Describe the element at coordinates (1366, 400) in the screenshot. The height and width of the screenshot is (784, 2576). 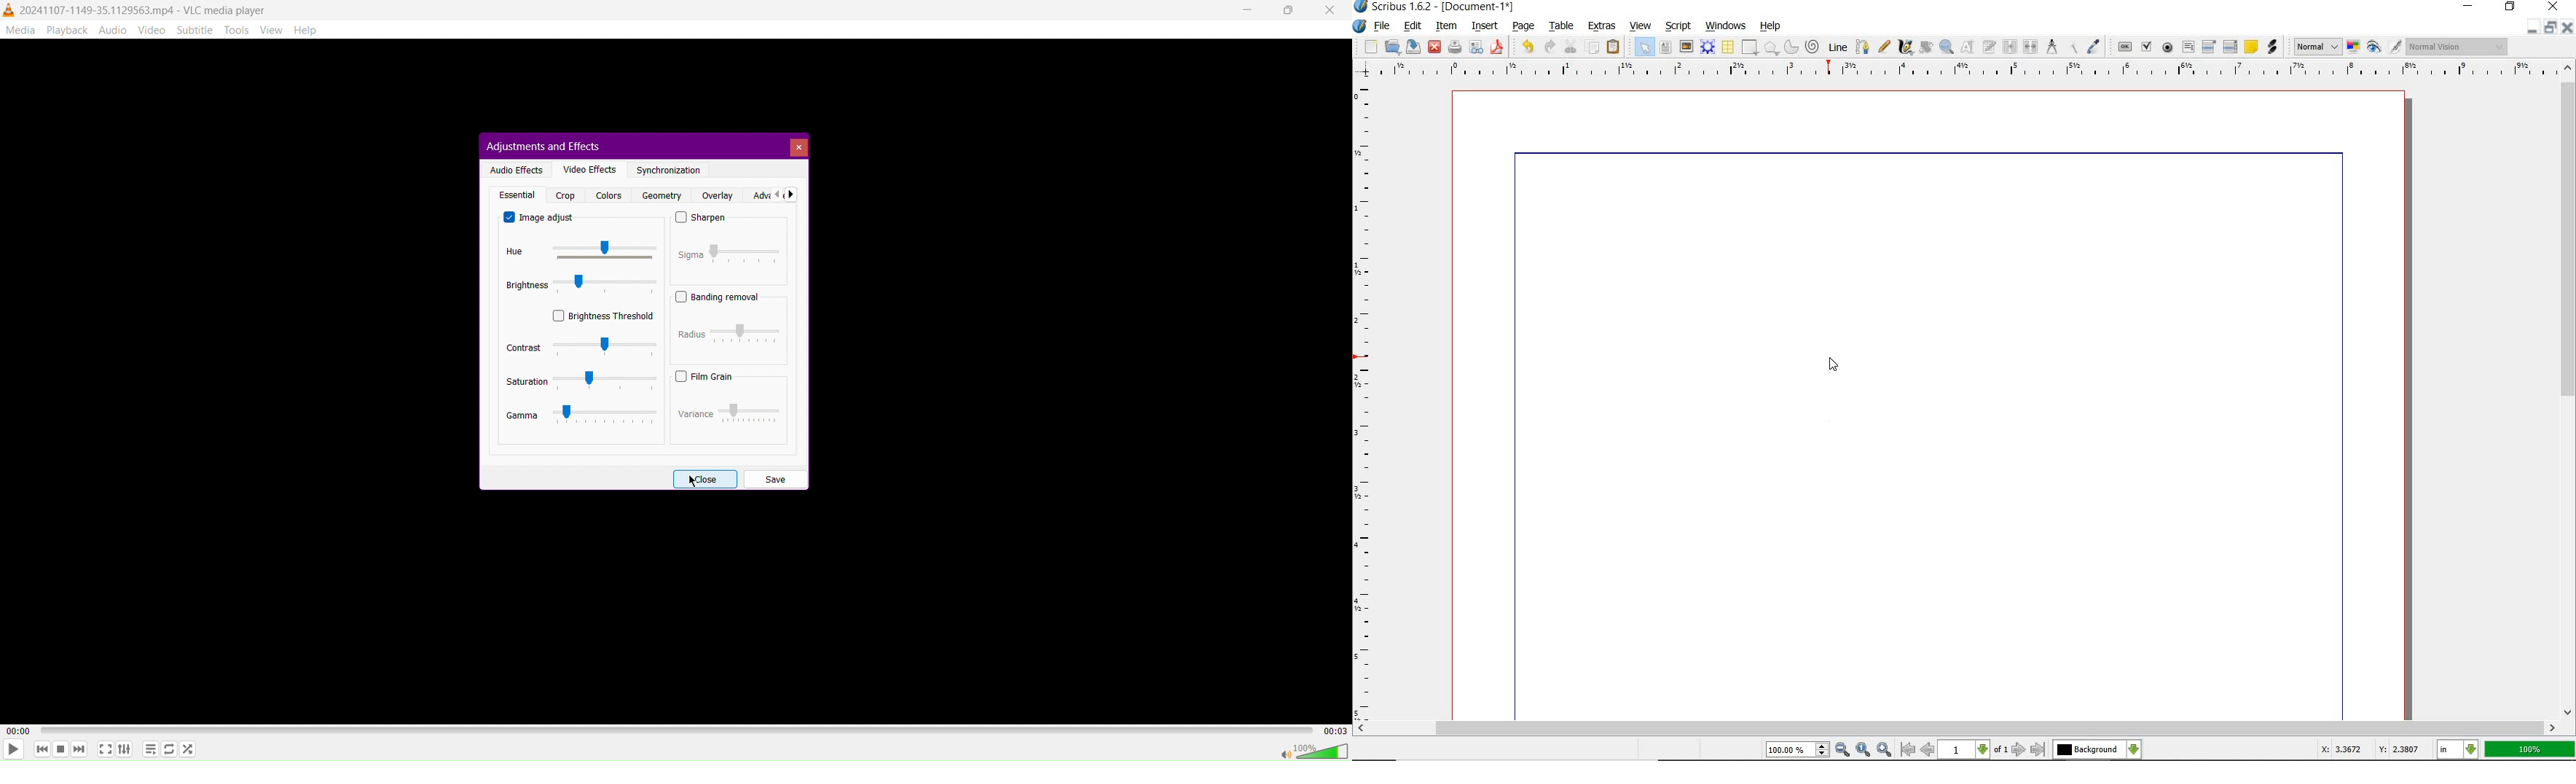
I see `Vertical Margin` at that location.